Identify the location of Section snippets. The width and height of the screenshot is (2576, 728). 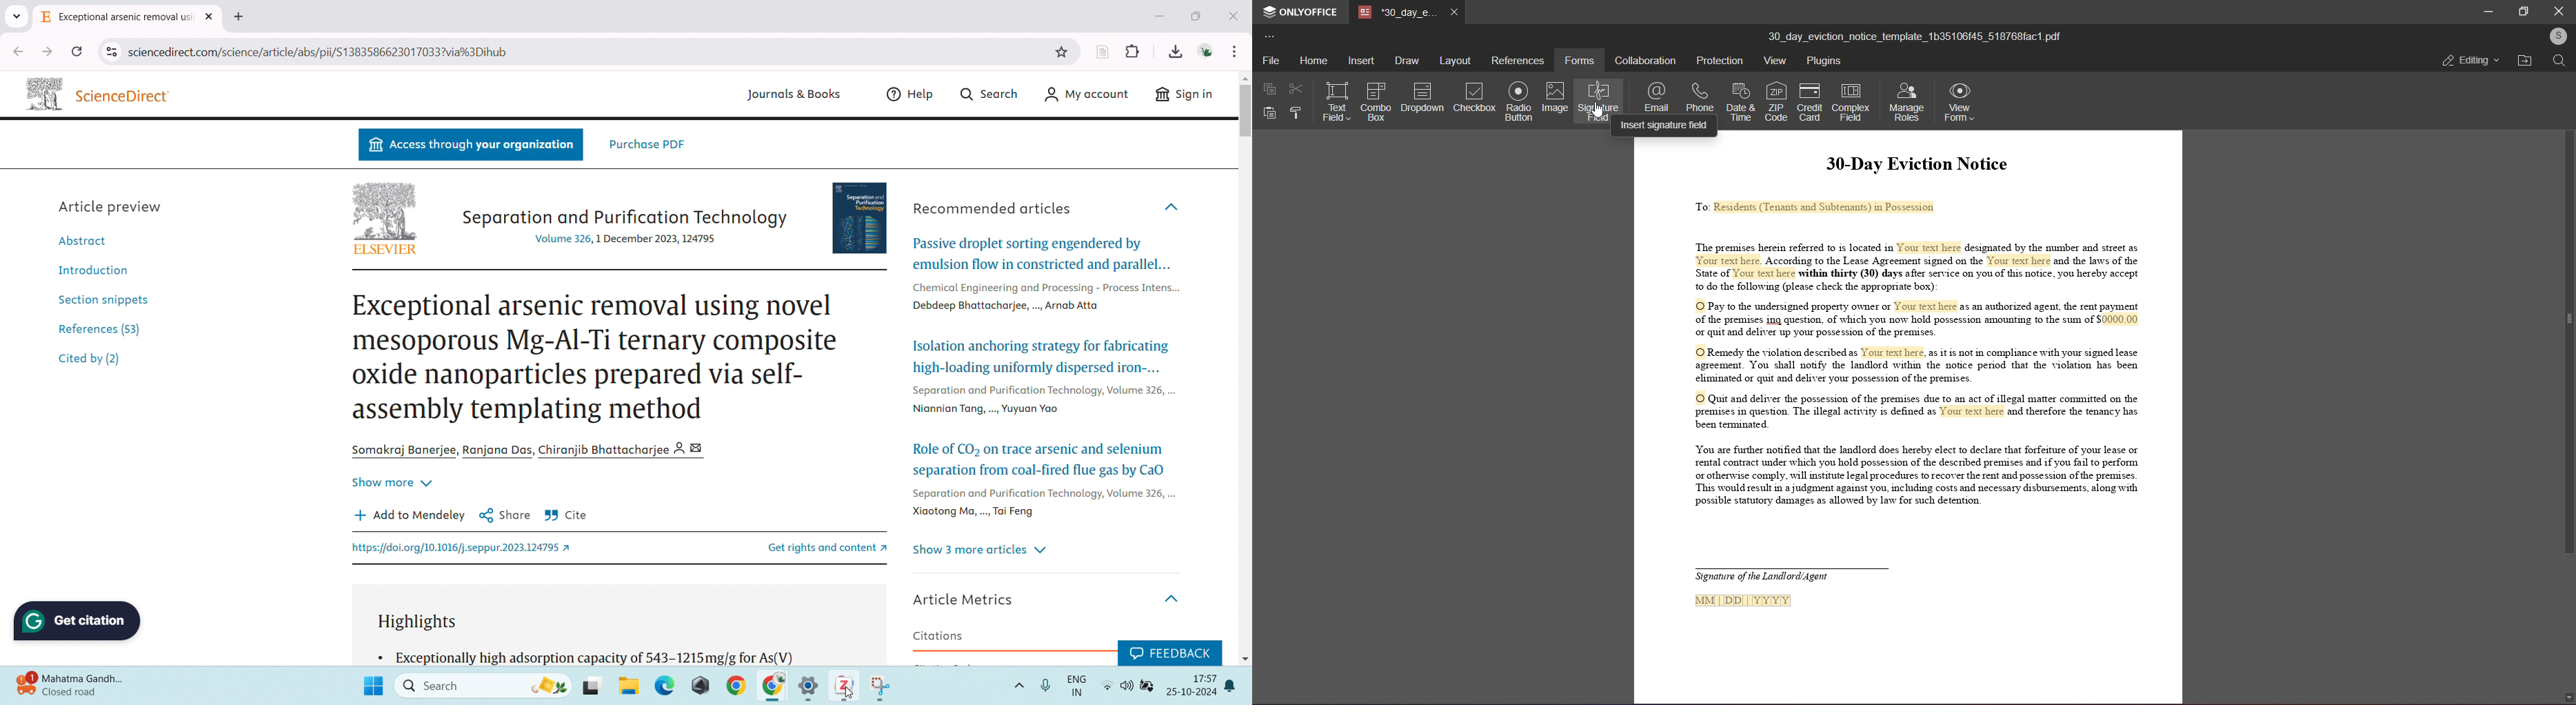
(103, 298).